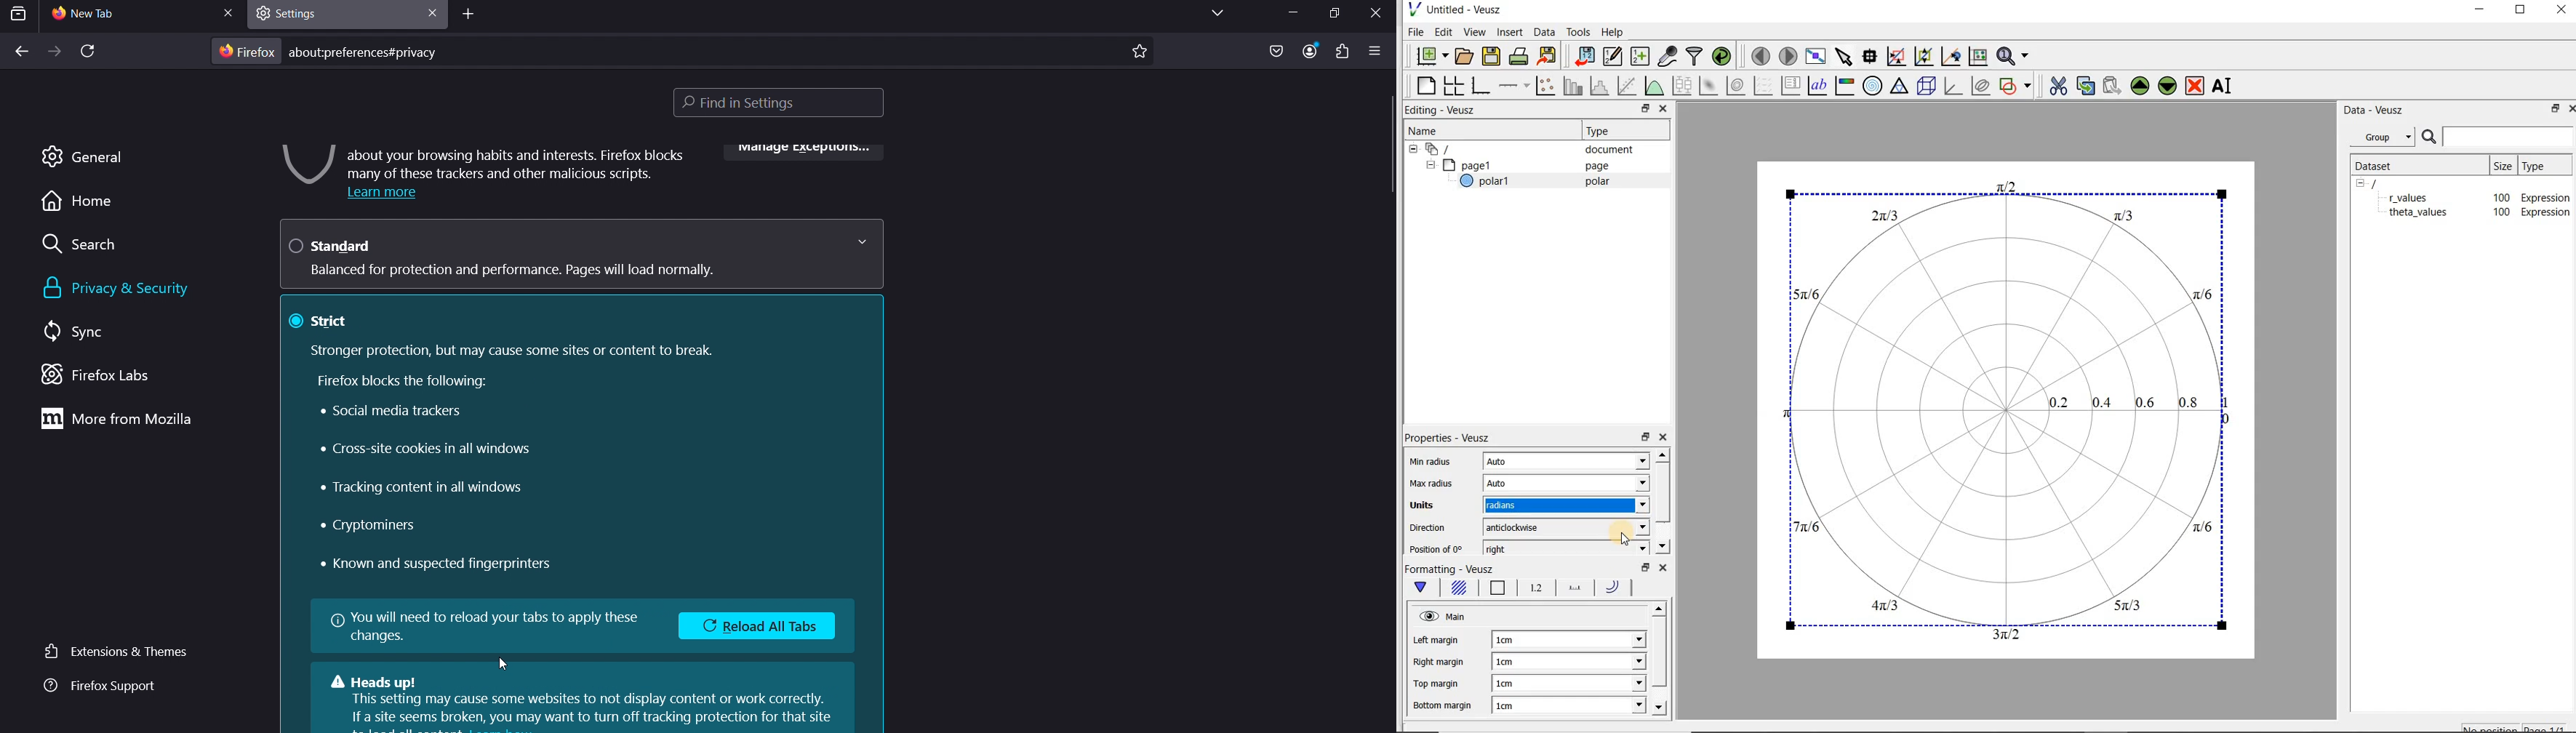  What do you see at coordinates (1340, 52) in the screenshot?
I see `extensions` at bounding box center [1340, 52].